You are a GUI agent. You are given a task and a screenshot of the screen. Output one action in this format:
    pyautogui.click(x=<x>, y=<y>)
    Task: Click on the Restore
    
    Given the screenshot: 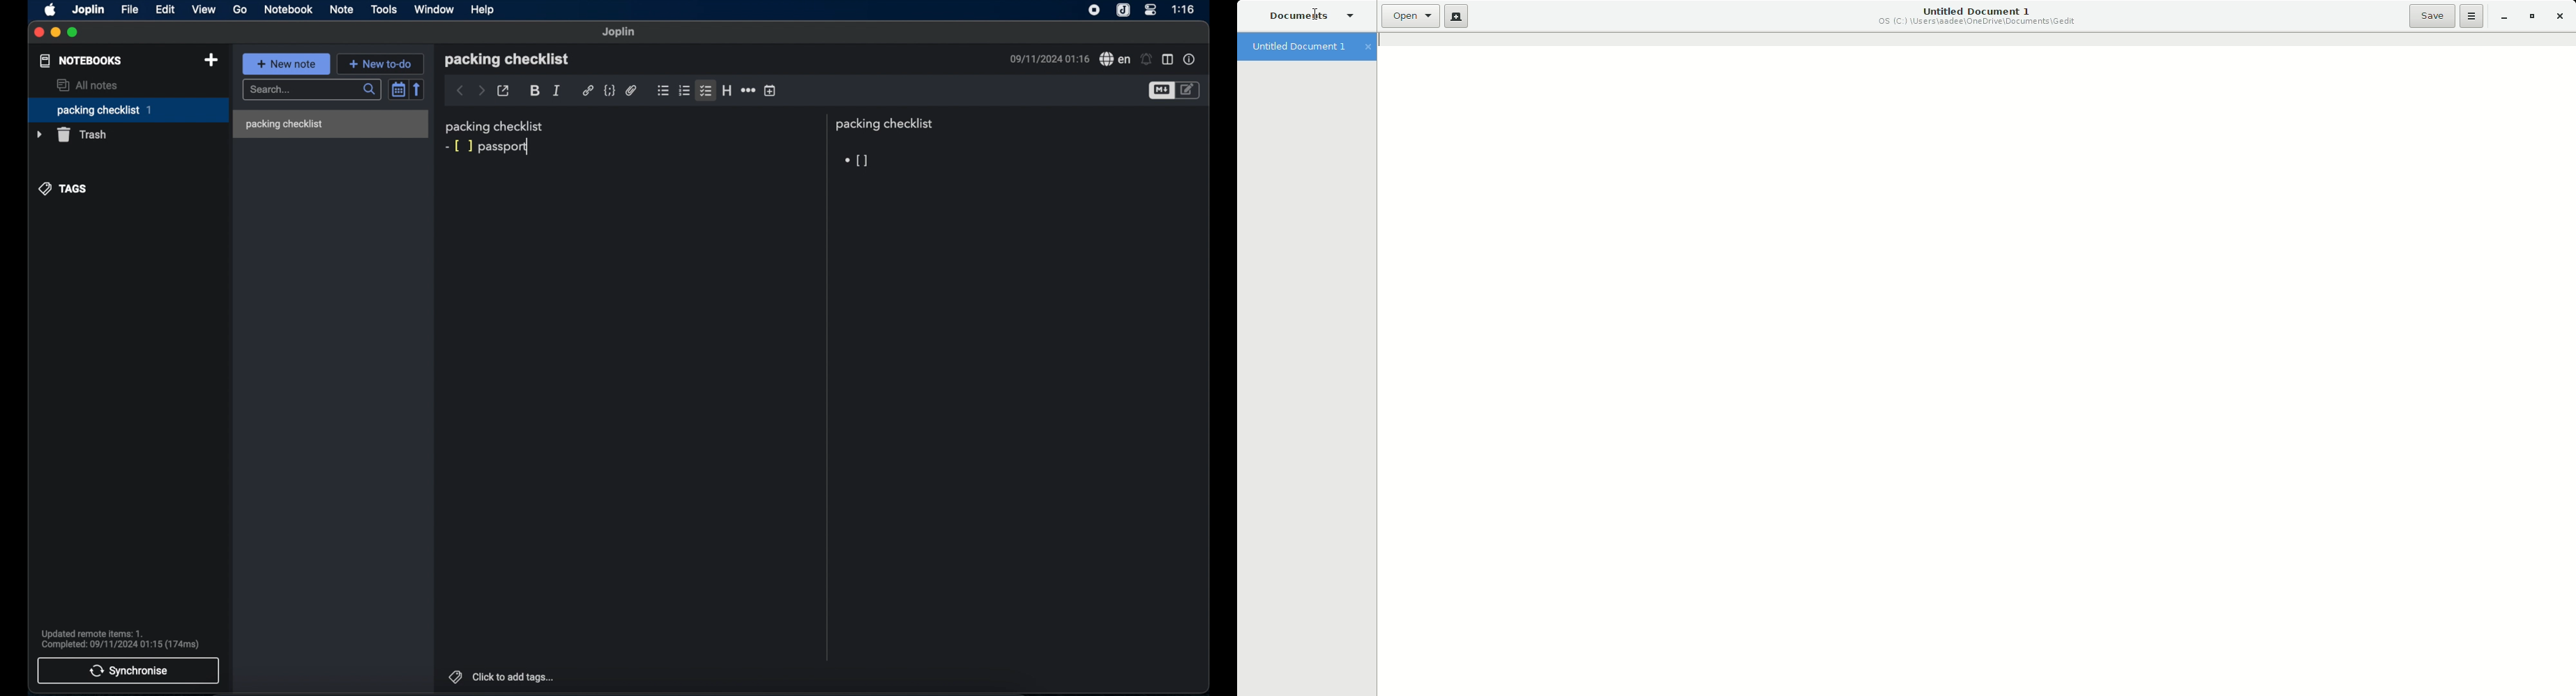 What is the action you would take?
    pyautogui.click(x=2531, y=15)
    